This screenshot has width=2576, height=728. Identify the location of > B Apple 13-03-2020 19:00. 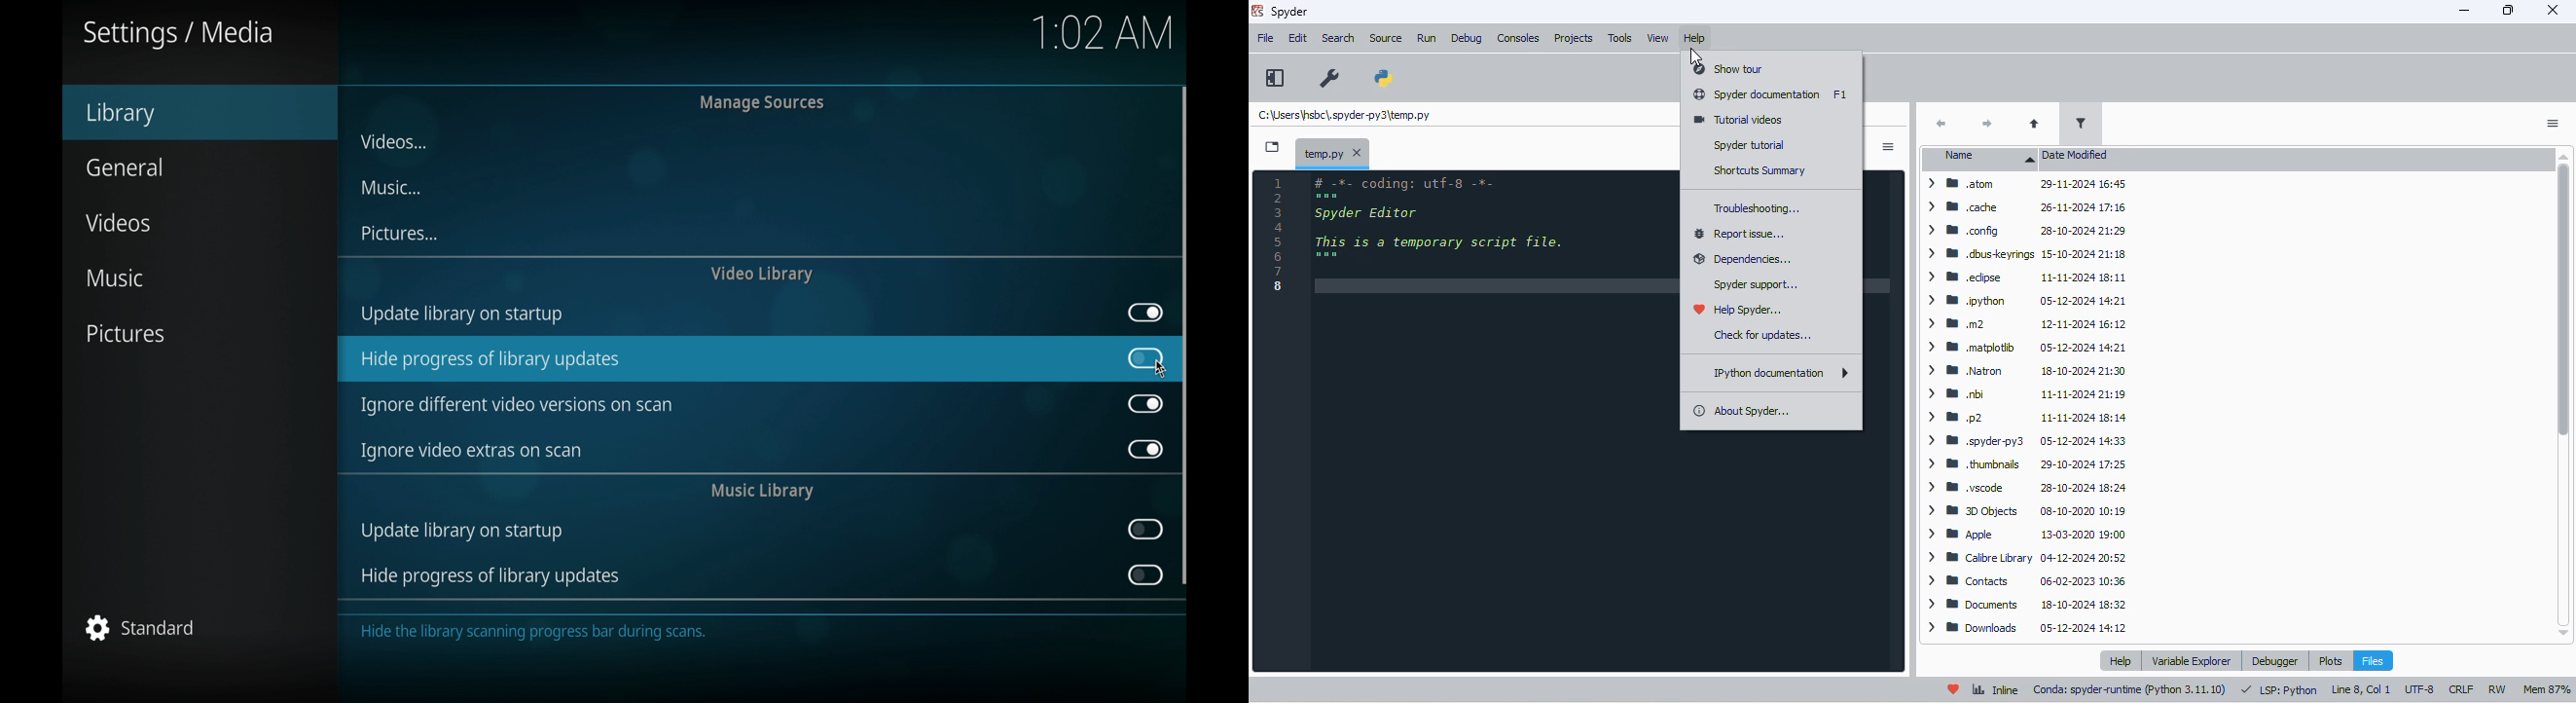
(2022, 533).